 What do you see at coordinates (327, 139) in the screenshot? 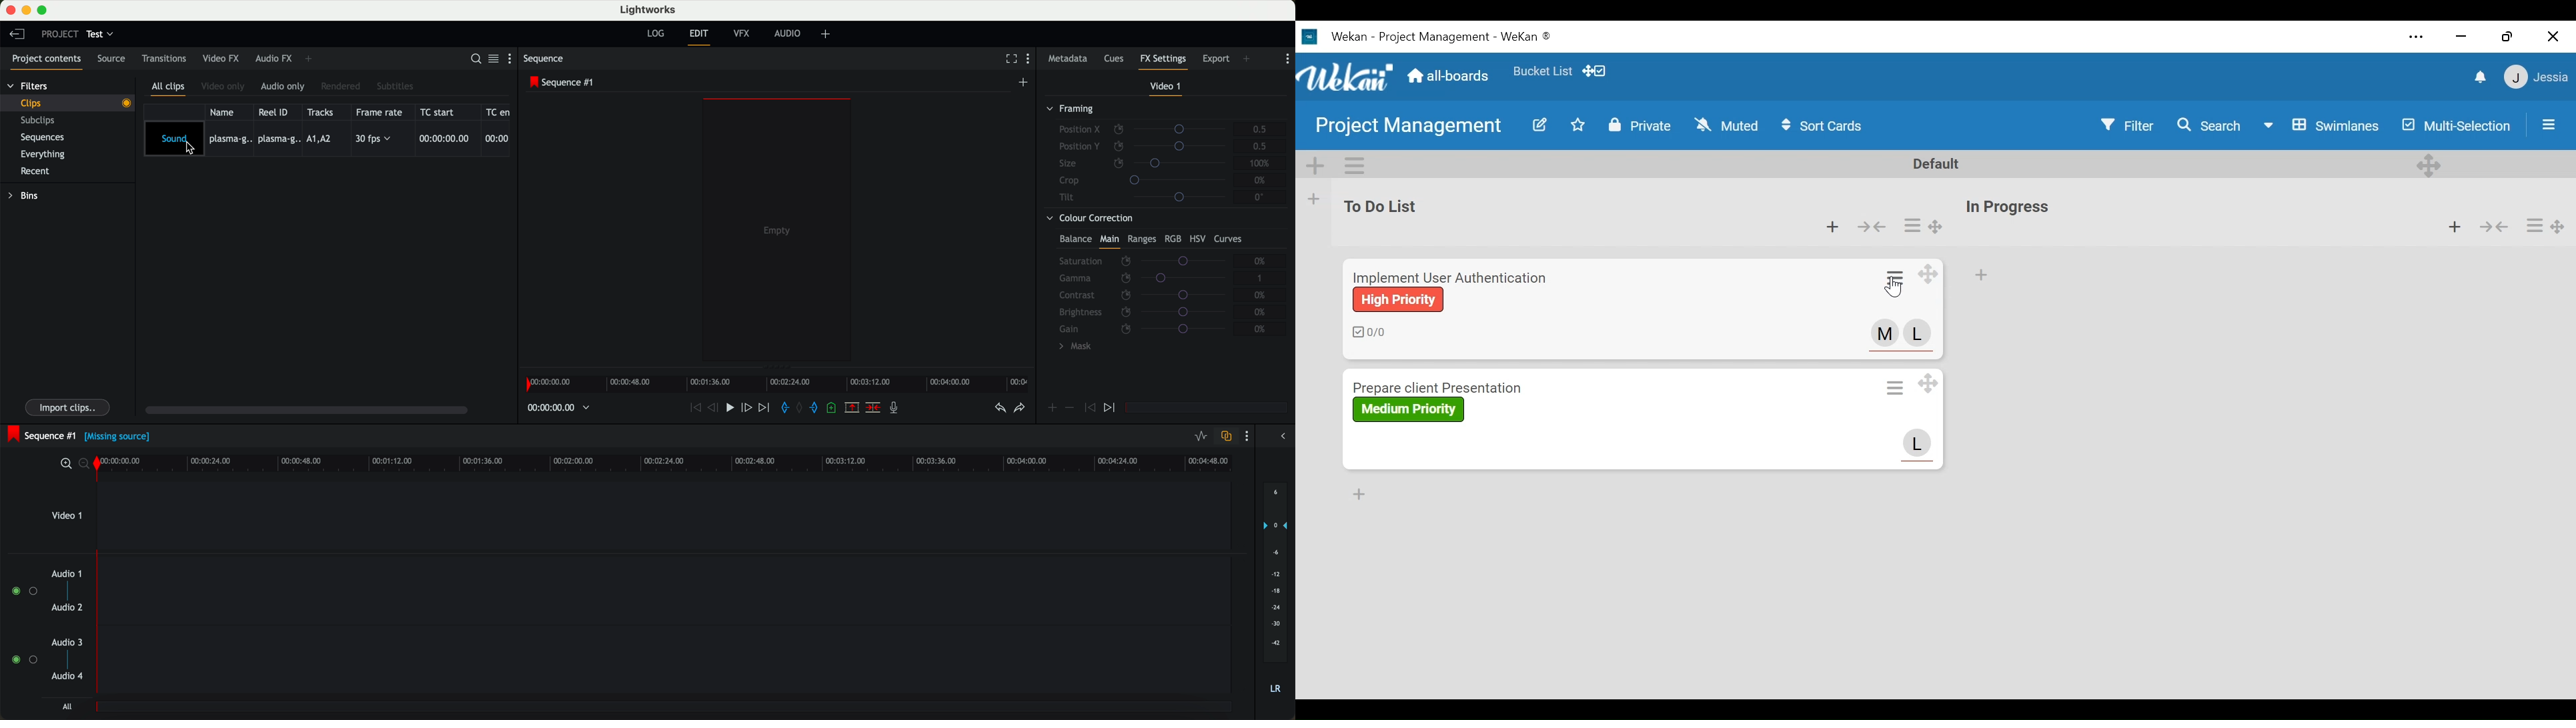
I see `imported sound` at bounding box center [327, 139].